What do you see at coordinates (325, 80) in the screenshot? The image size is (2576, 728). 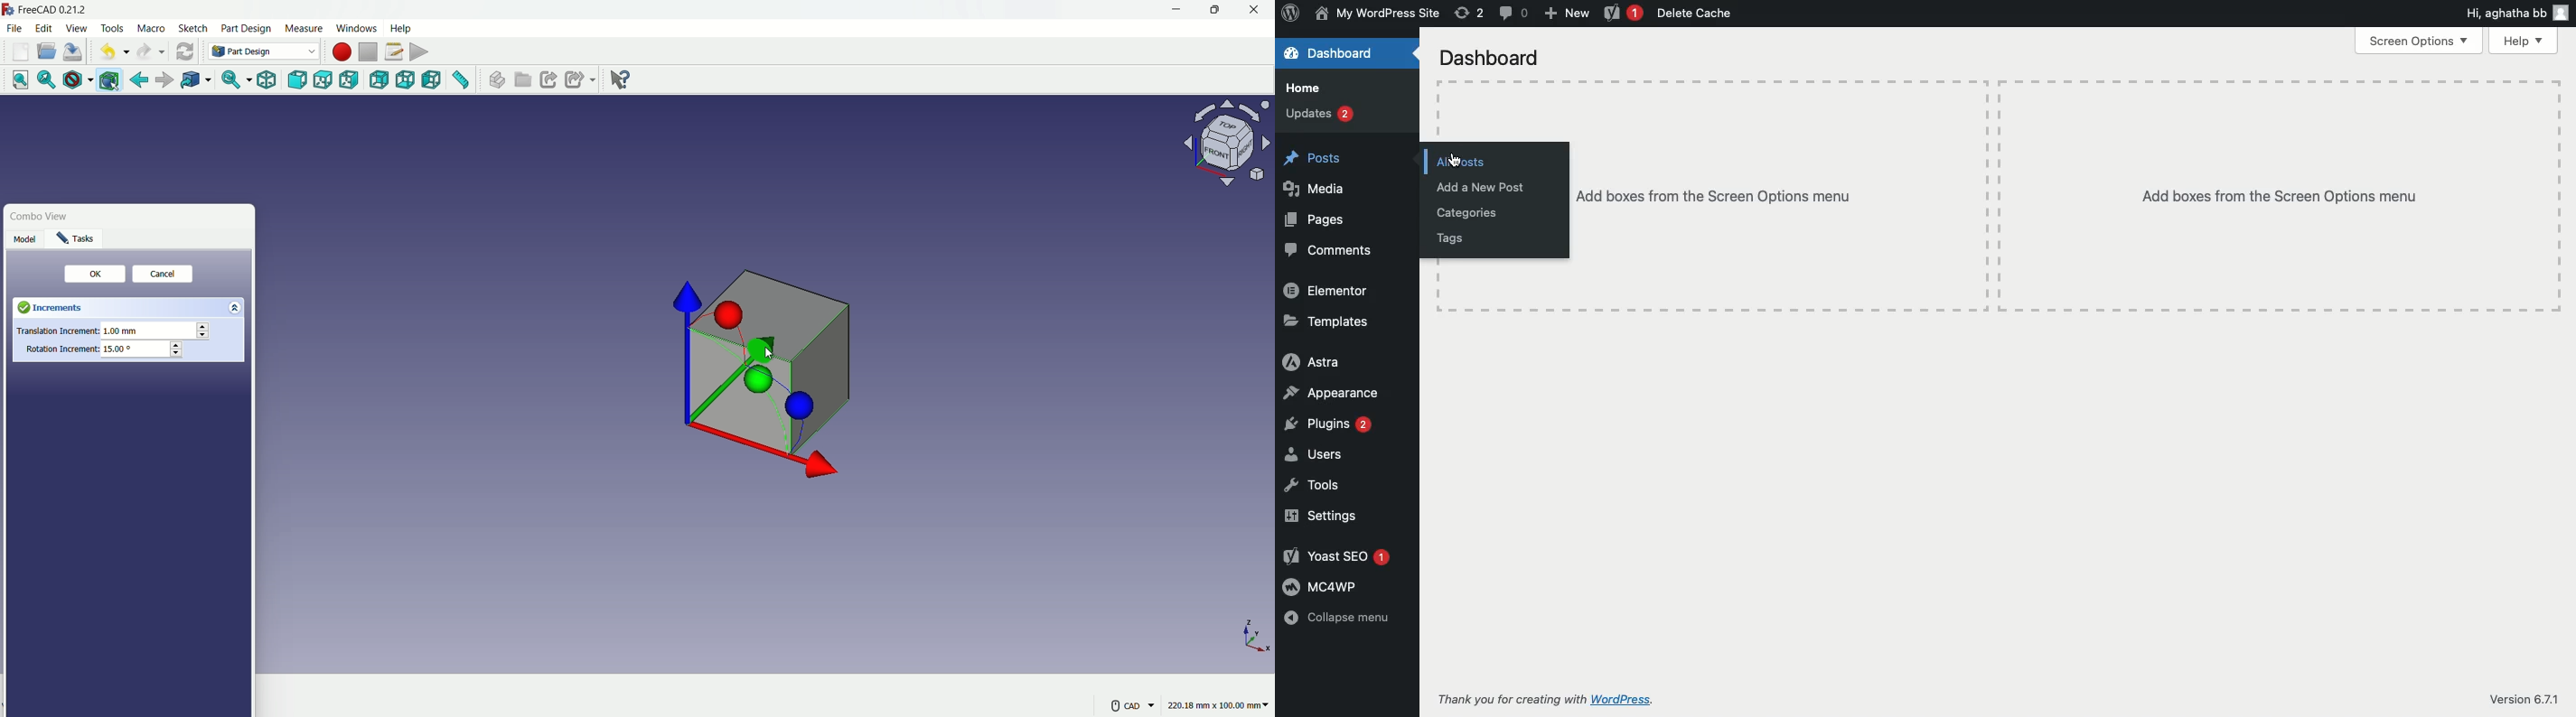 I see `top view` at bounding box center [325, 80].